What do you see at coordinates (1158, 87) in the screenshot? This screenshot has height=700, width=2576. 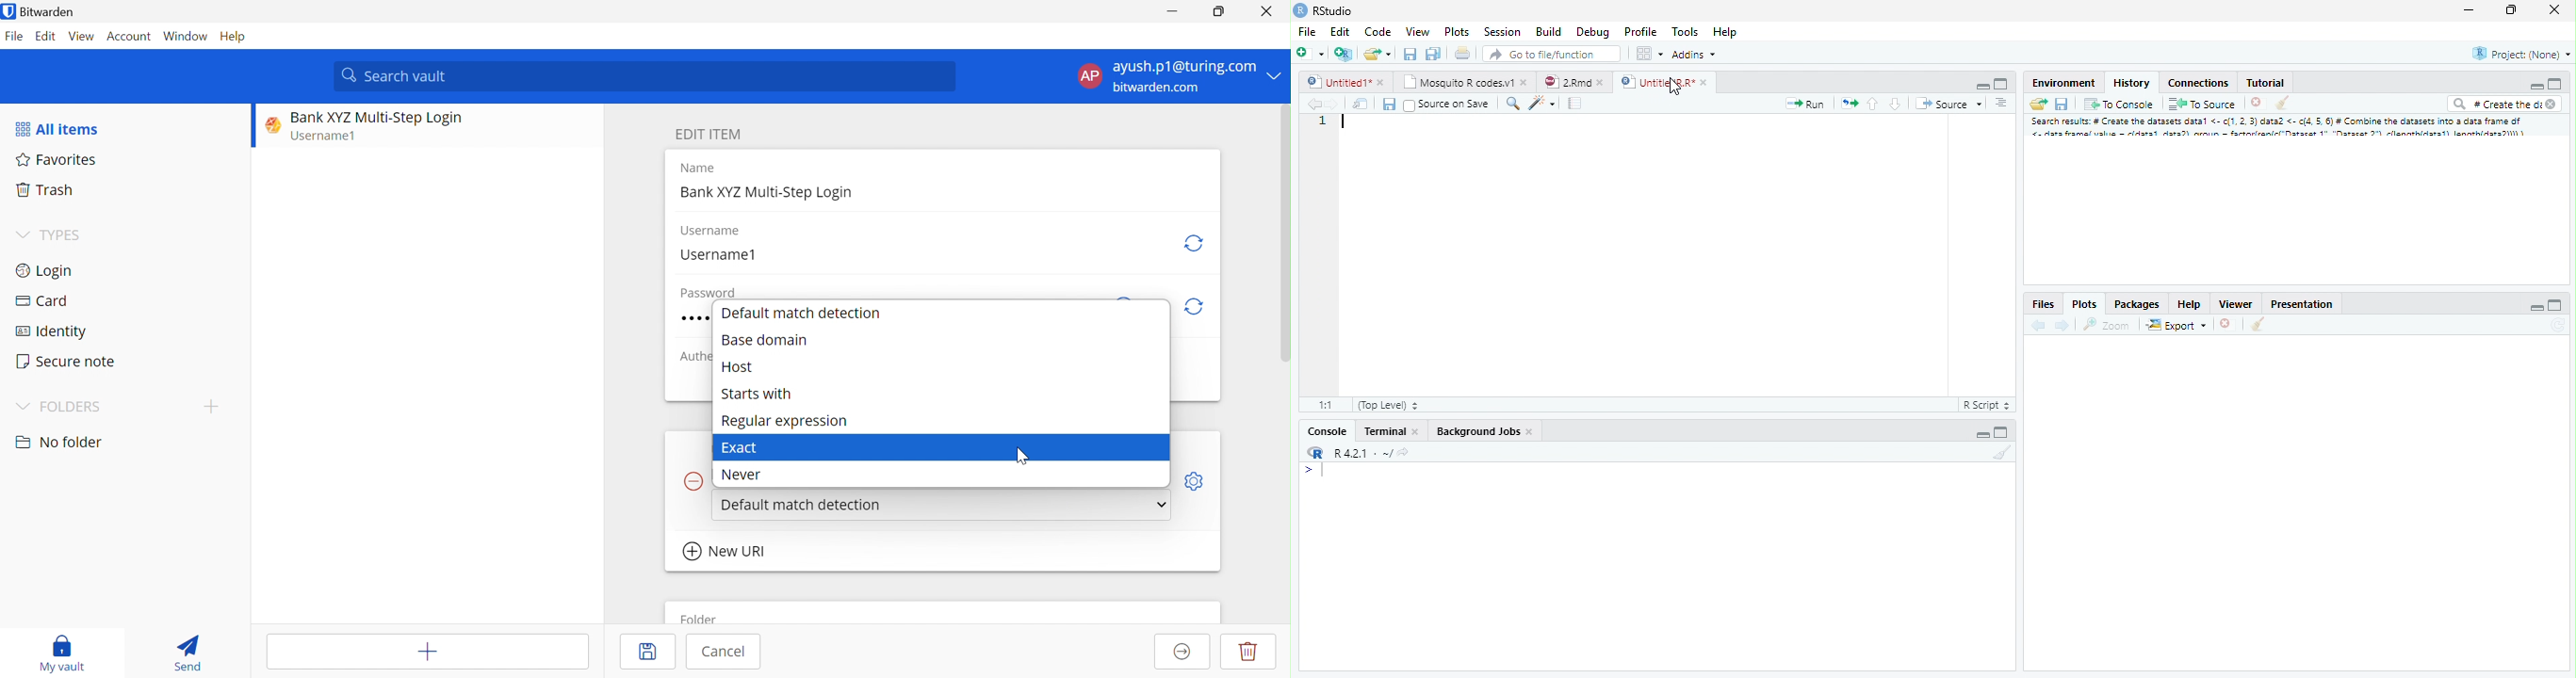 I see `bitwarden.com` at bounding box center [1158, 87].